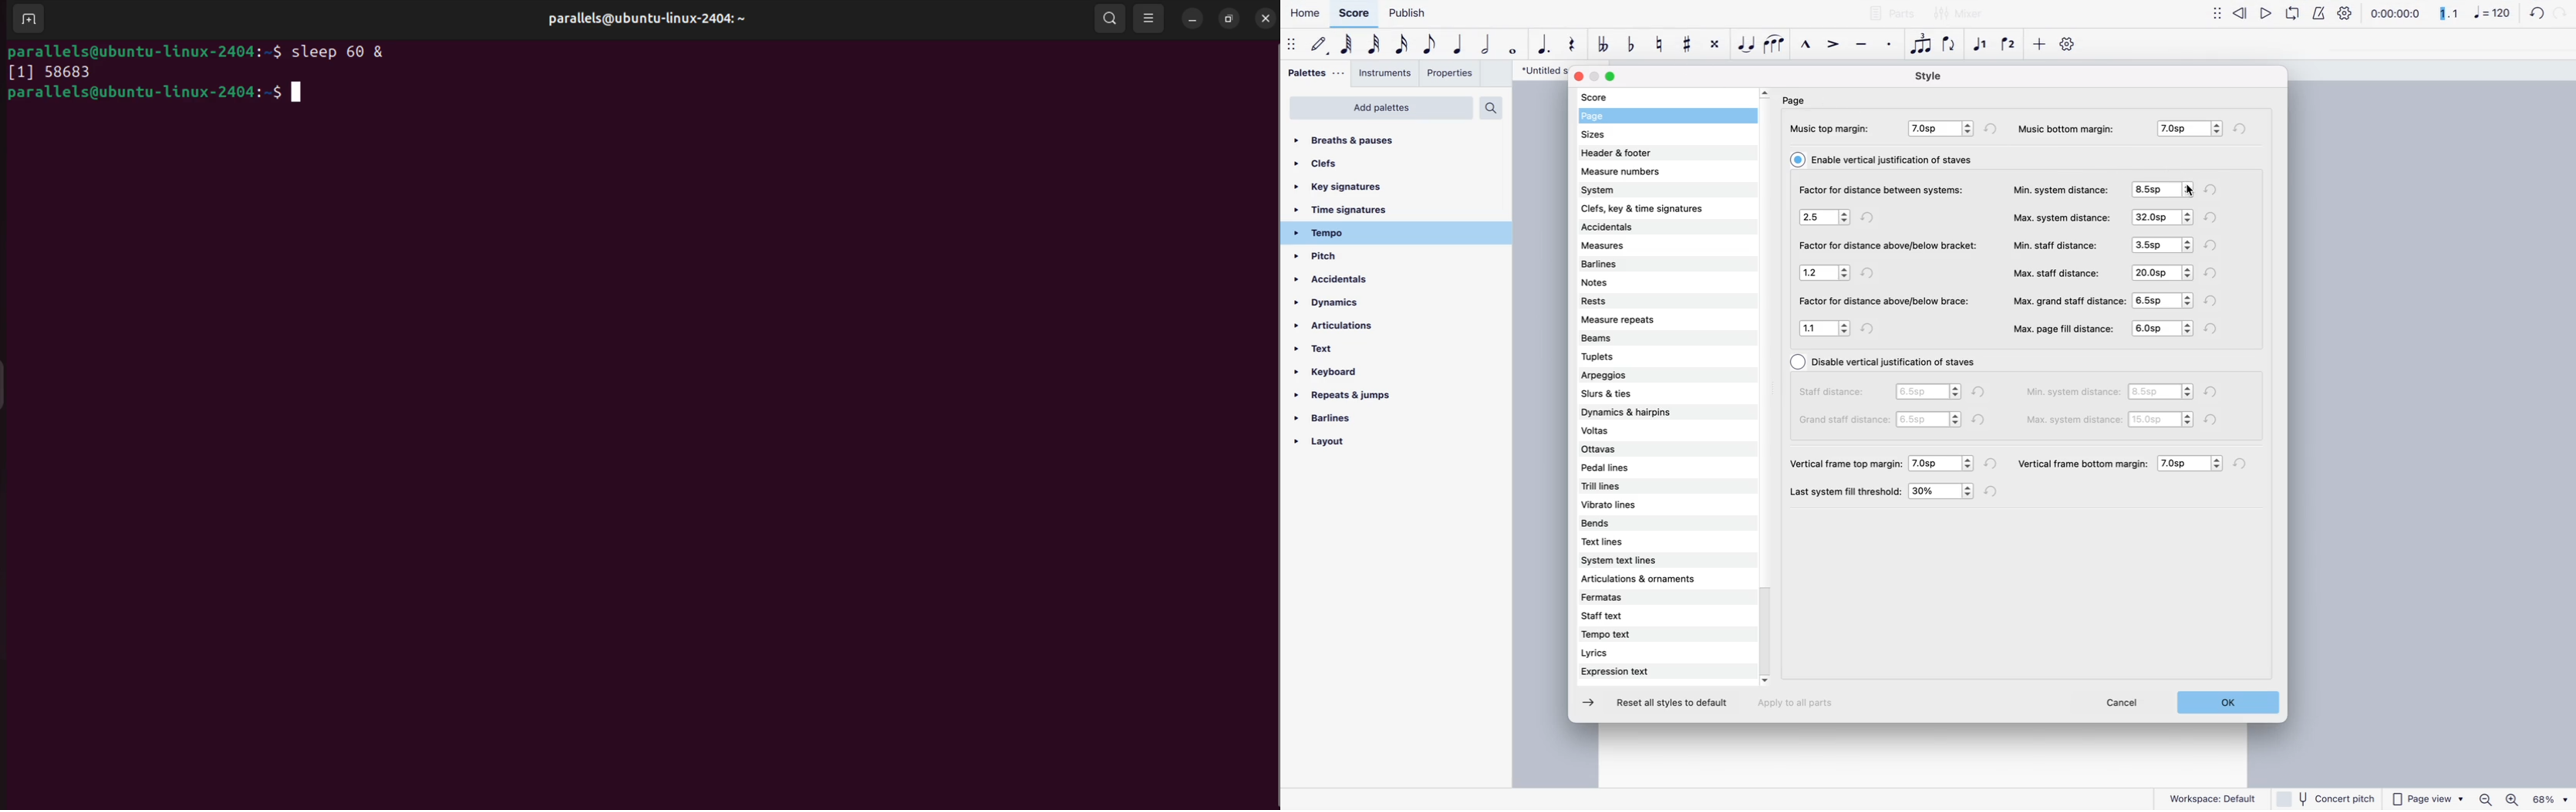 This screenshot has height=812, width=2576. Describe the element at coordinates (2213, 796) in the screenshot. I see `workspace` at that location.